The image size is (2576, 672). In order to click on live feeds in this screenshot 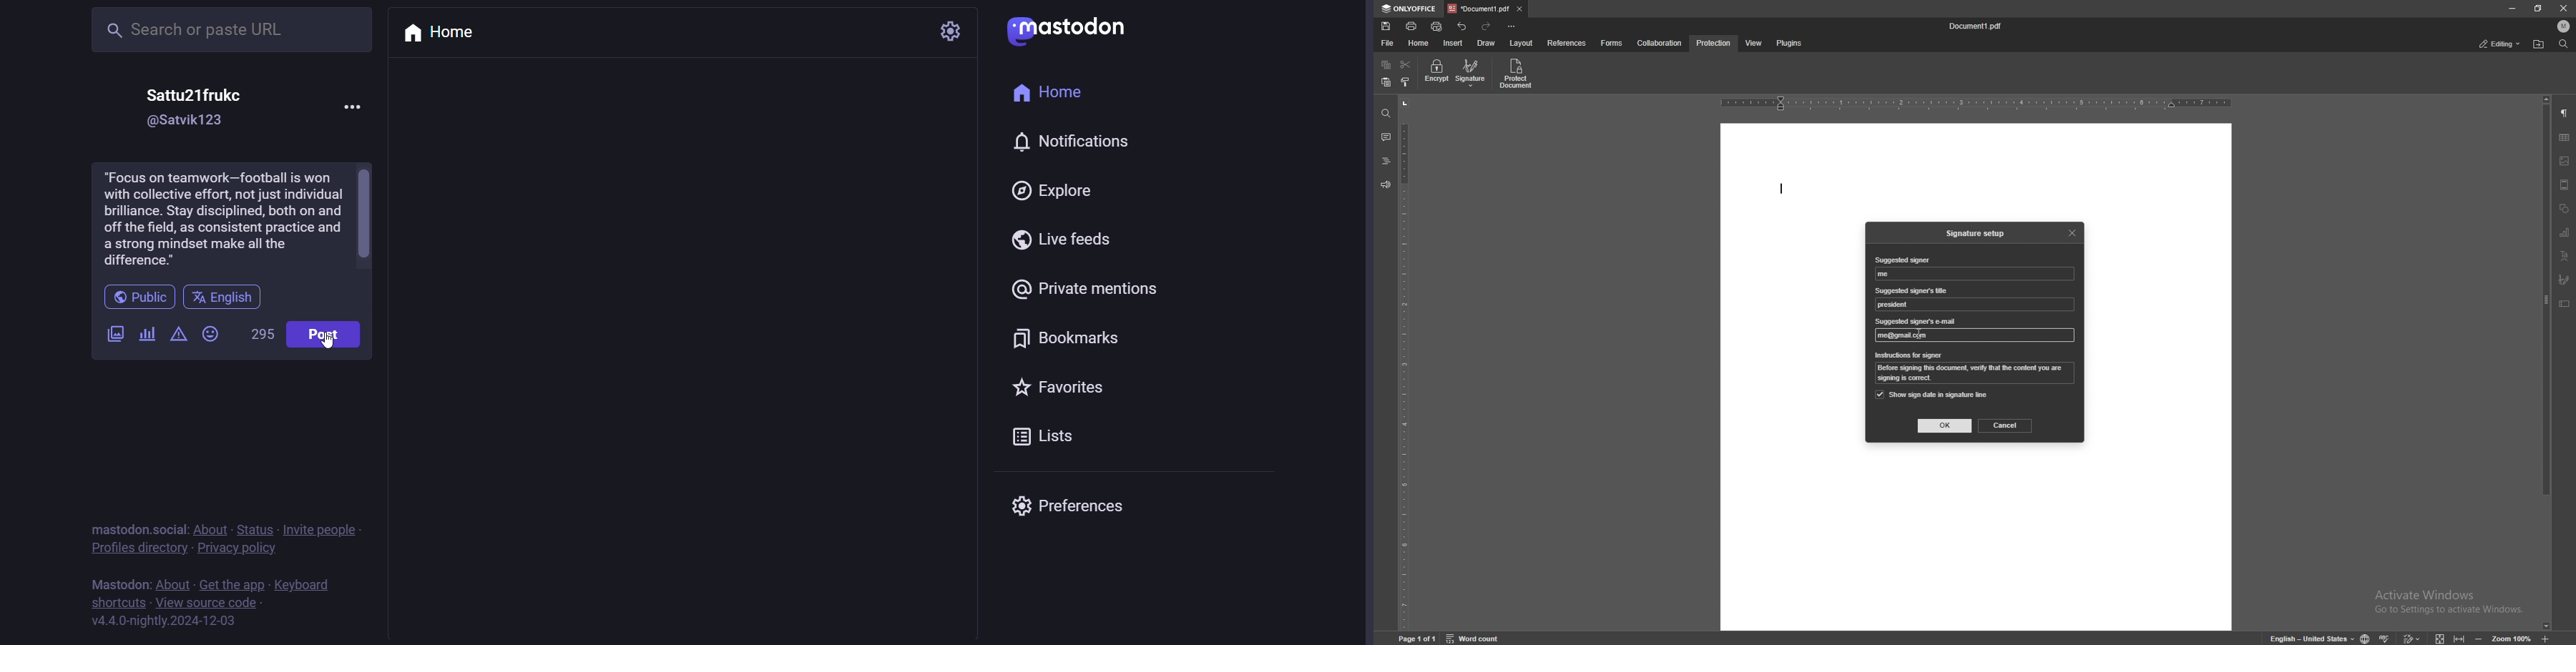, I will do `click(1062, 240)`.